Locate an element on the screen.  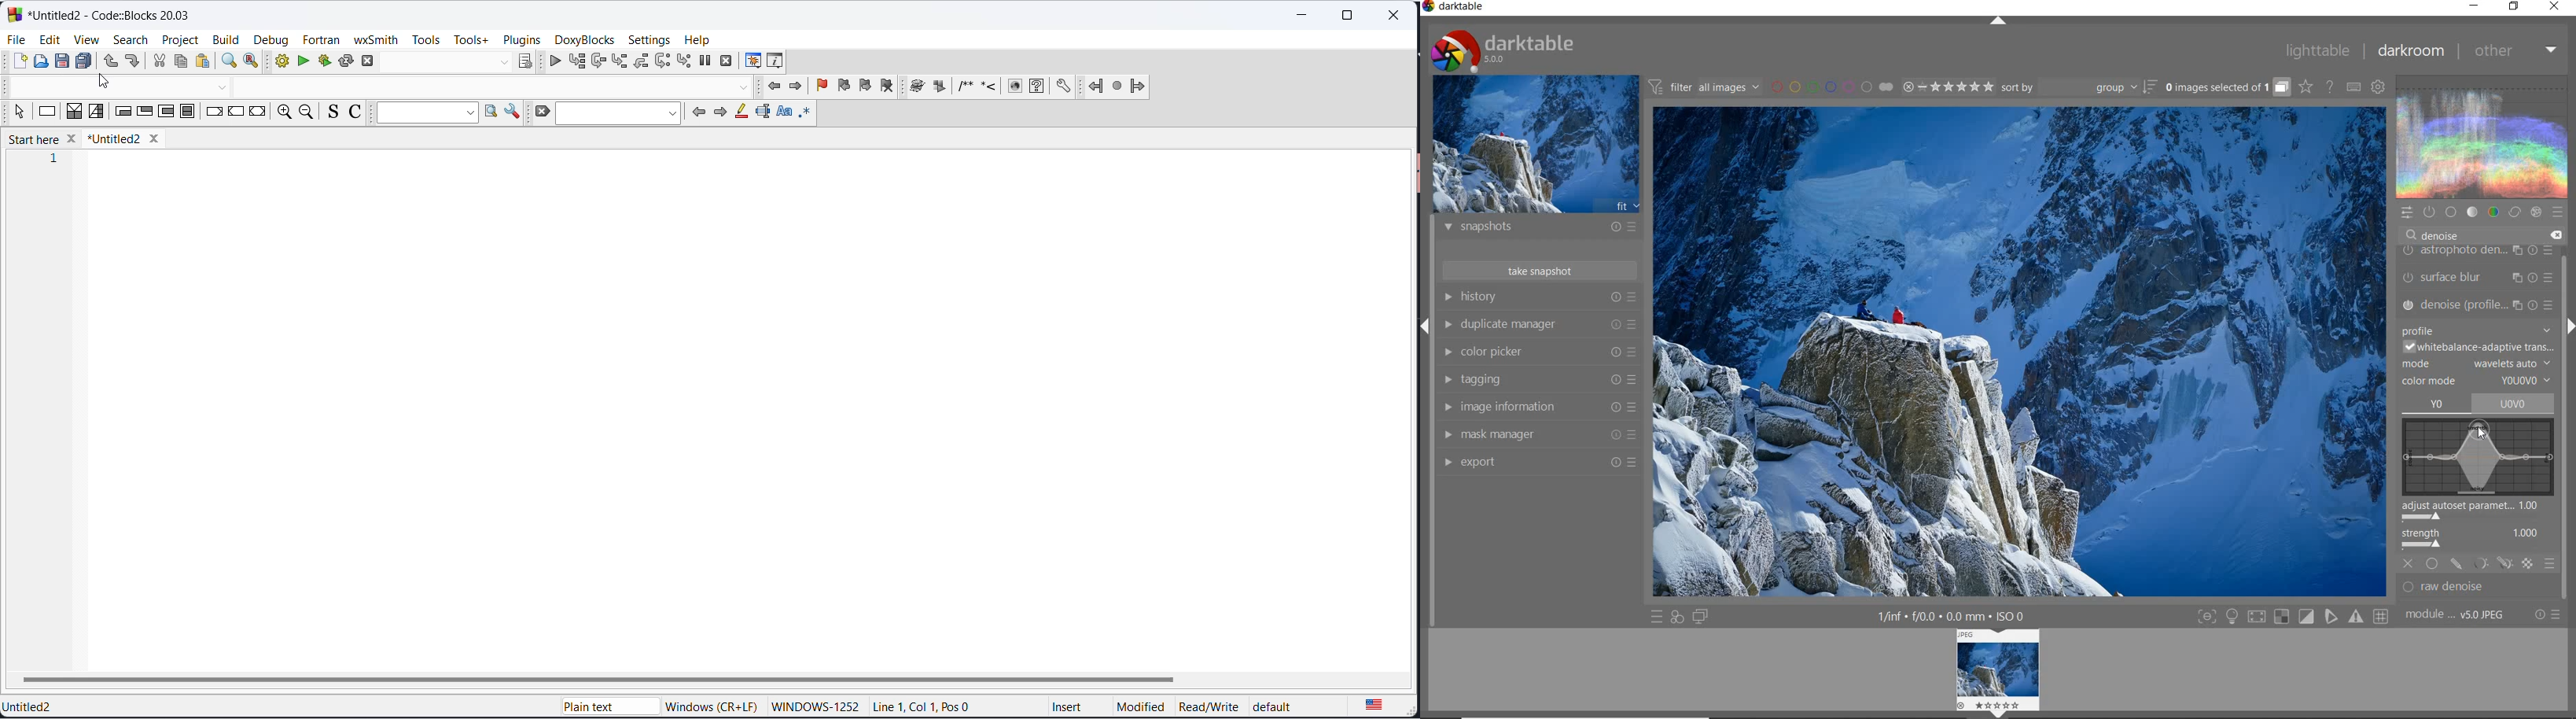
duplicate manager is located at coordinates (1539, 324).